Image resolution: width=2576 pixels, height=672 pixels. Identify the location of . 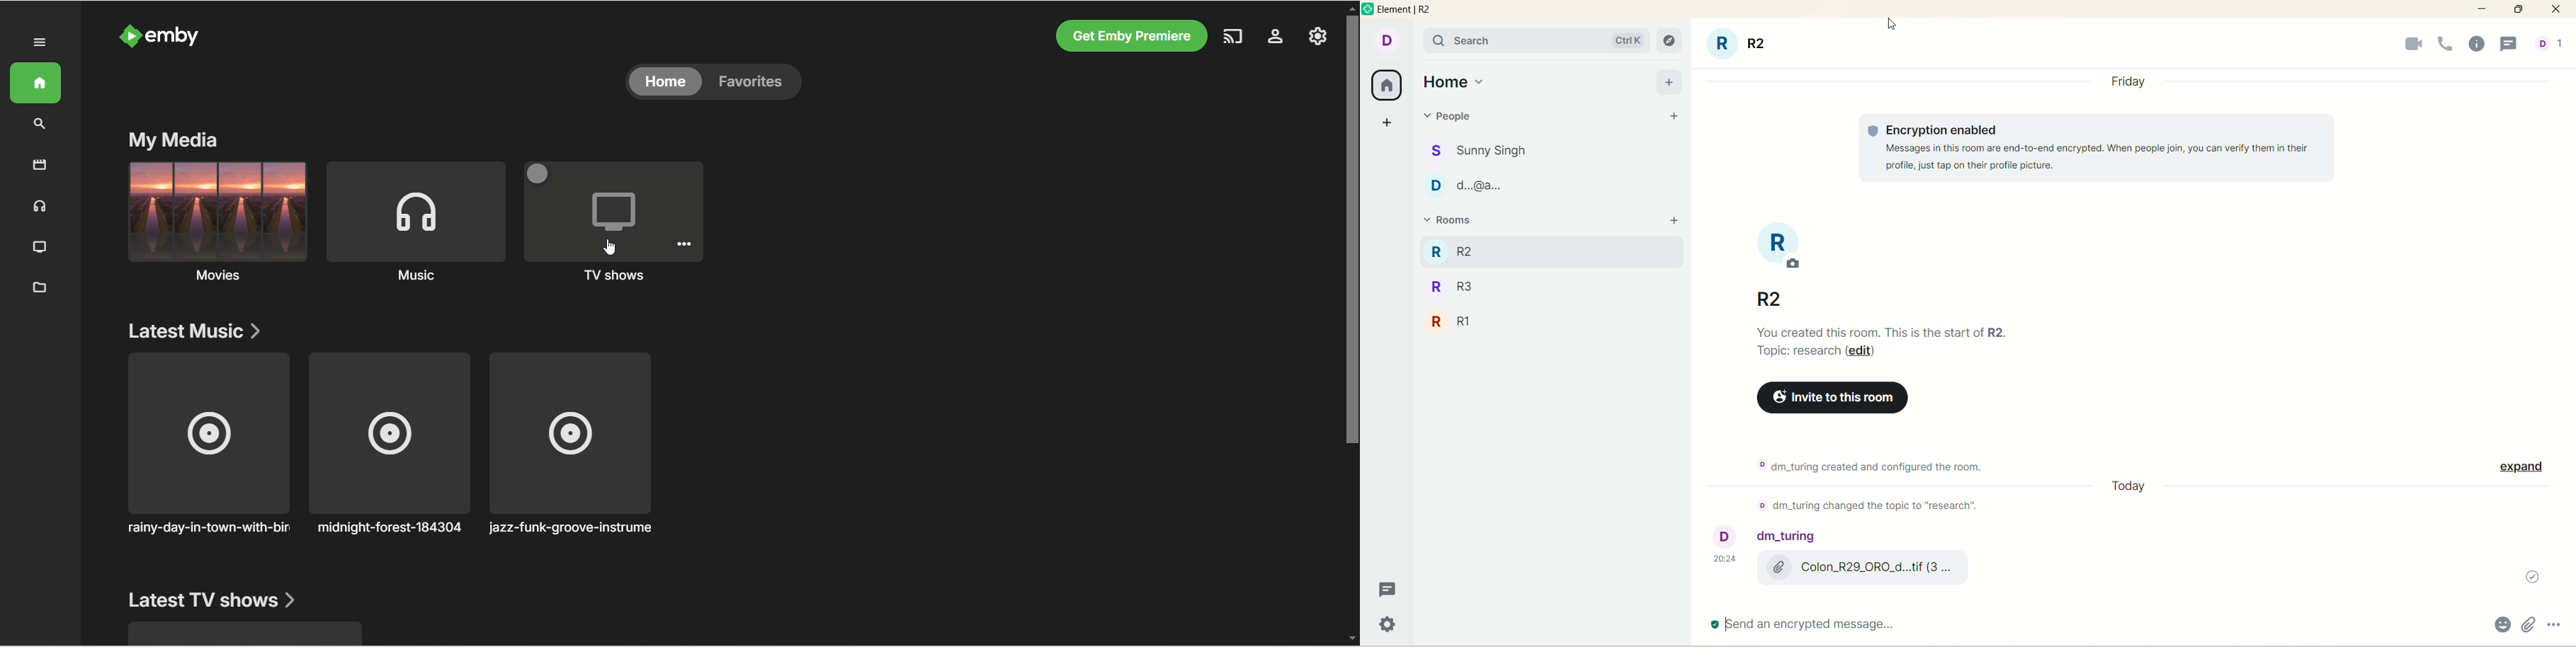
(2097, 149).